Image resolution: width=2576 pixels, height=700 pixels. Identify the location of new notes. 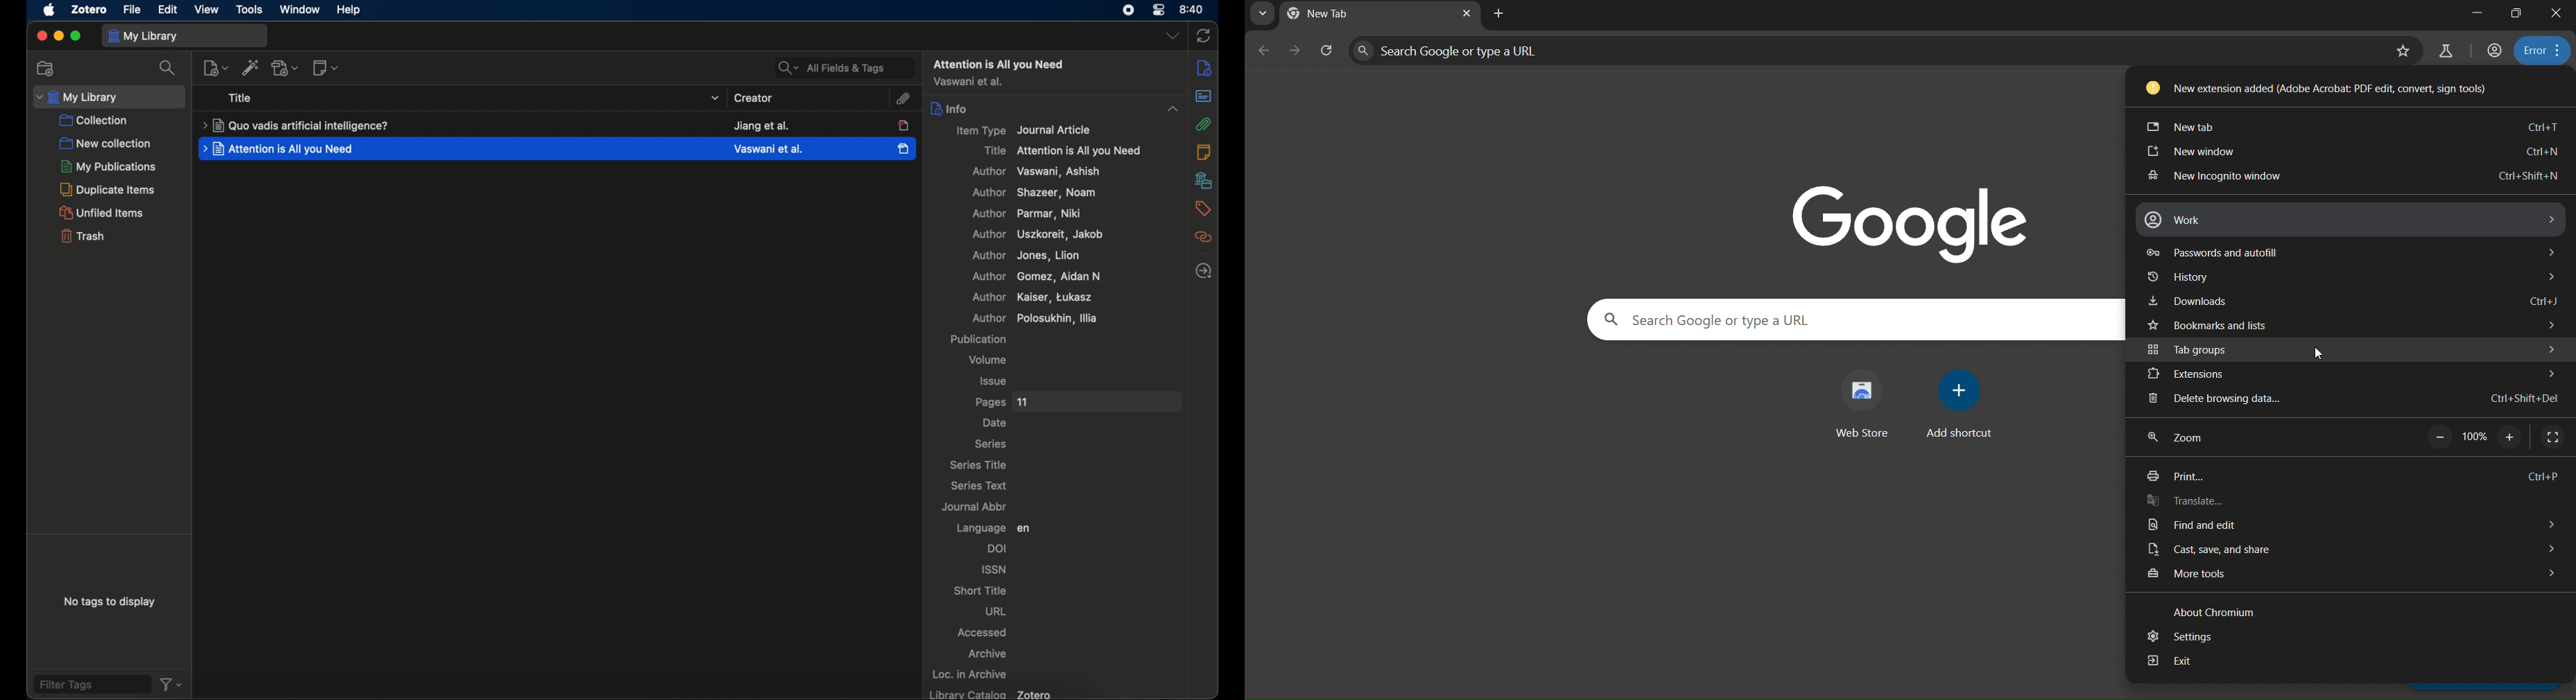
(326, 68).